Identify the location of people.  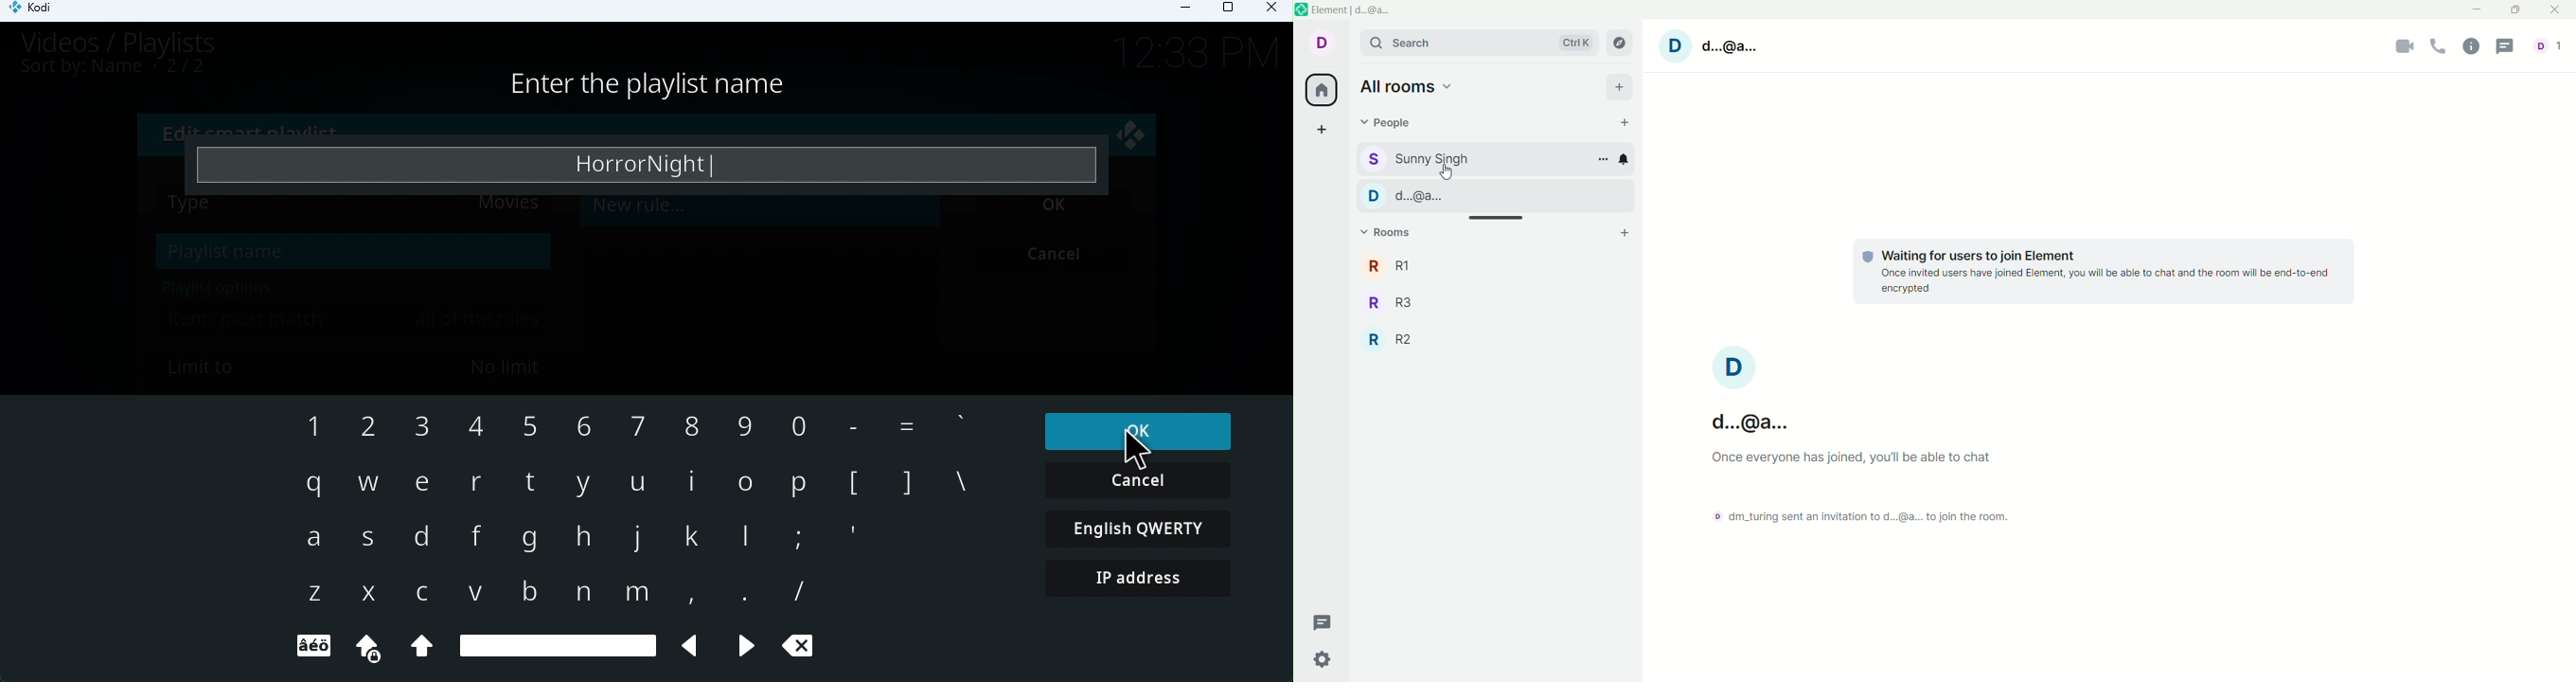
(1417, 156).